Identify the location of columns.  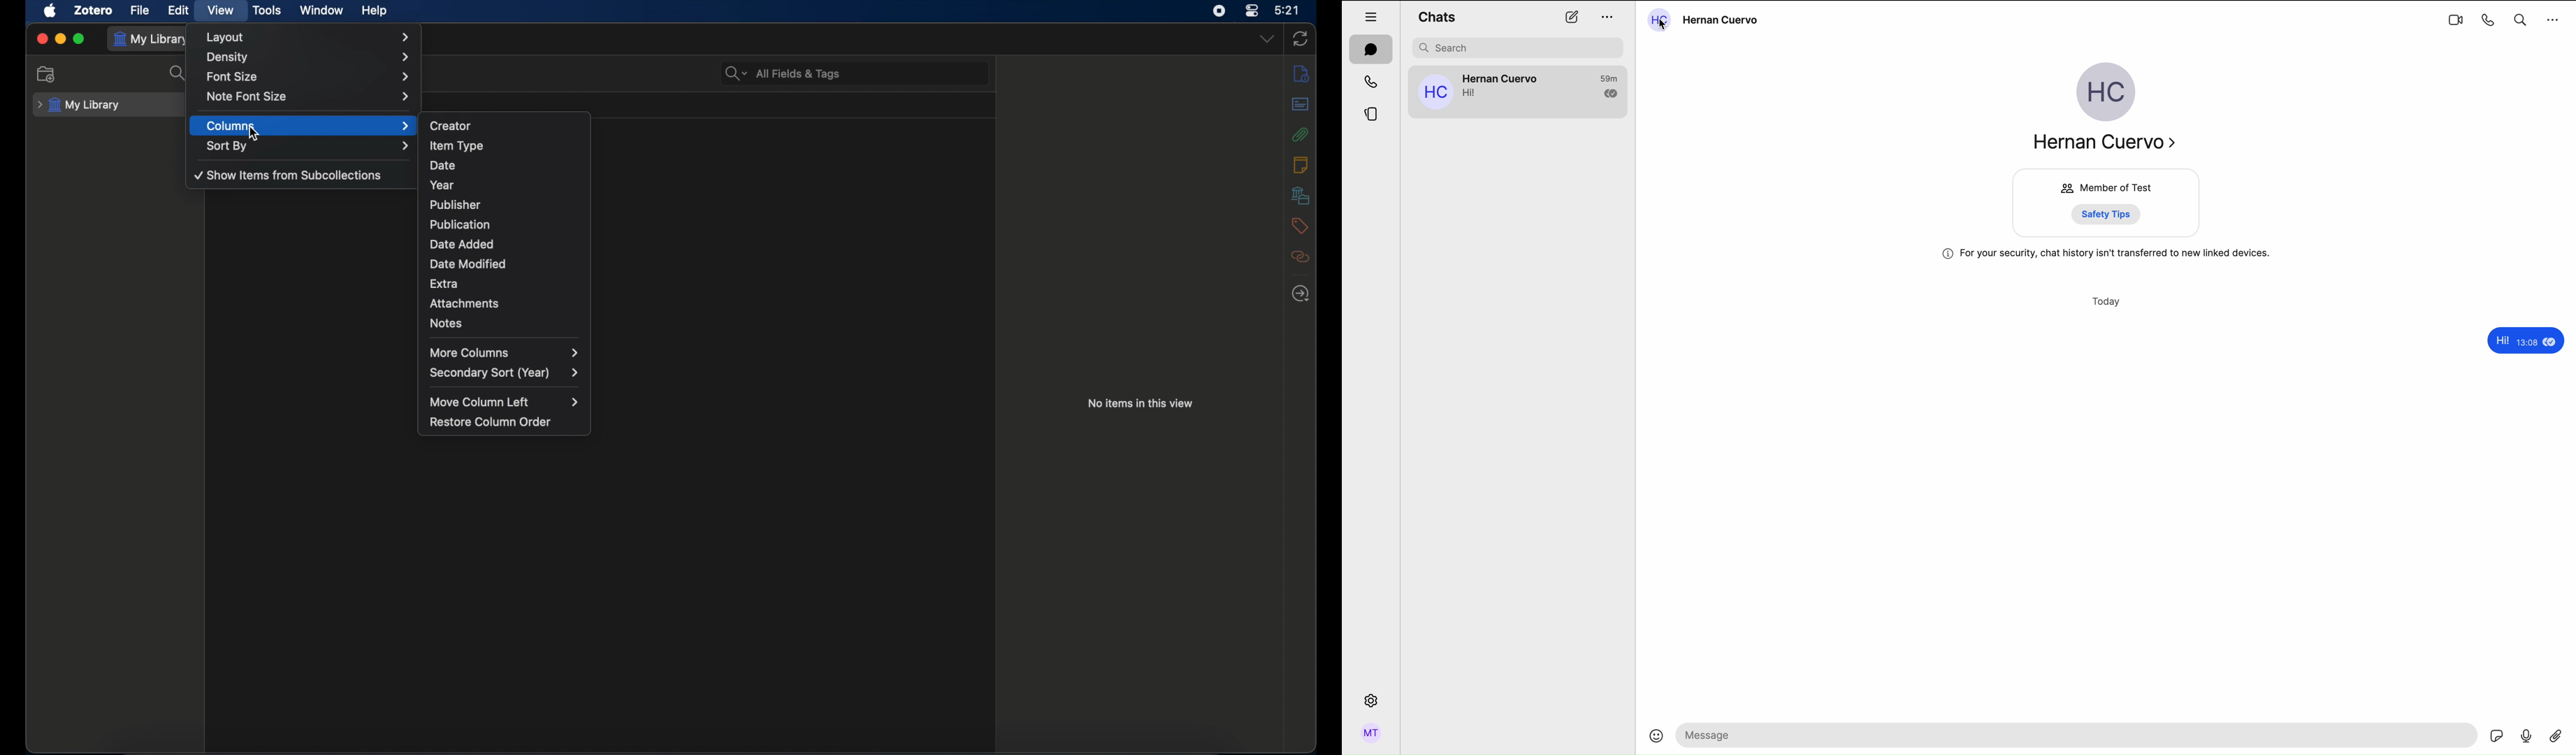
(310, 126).